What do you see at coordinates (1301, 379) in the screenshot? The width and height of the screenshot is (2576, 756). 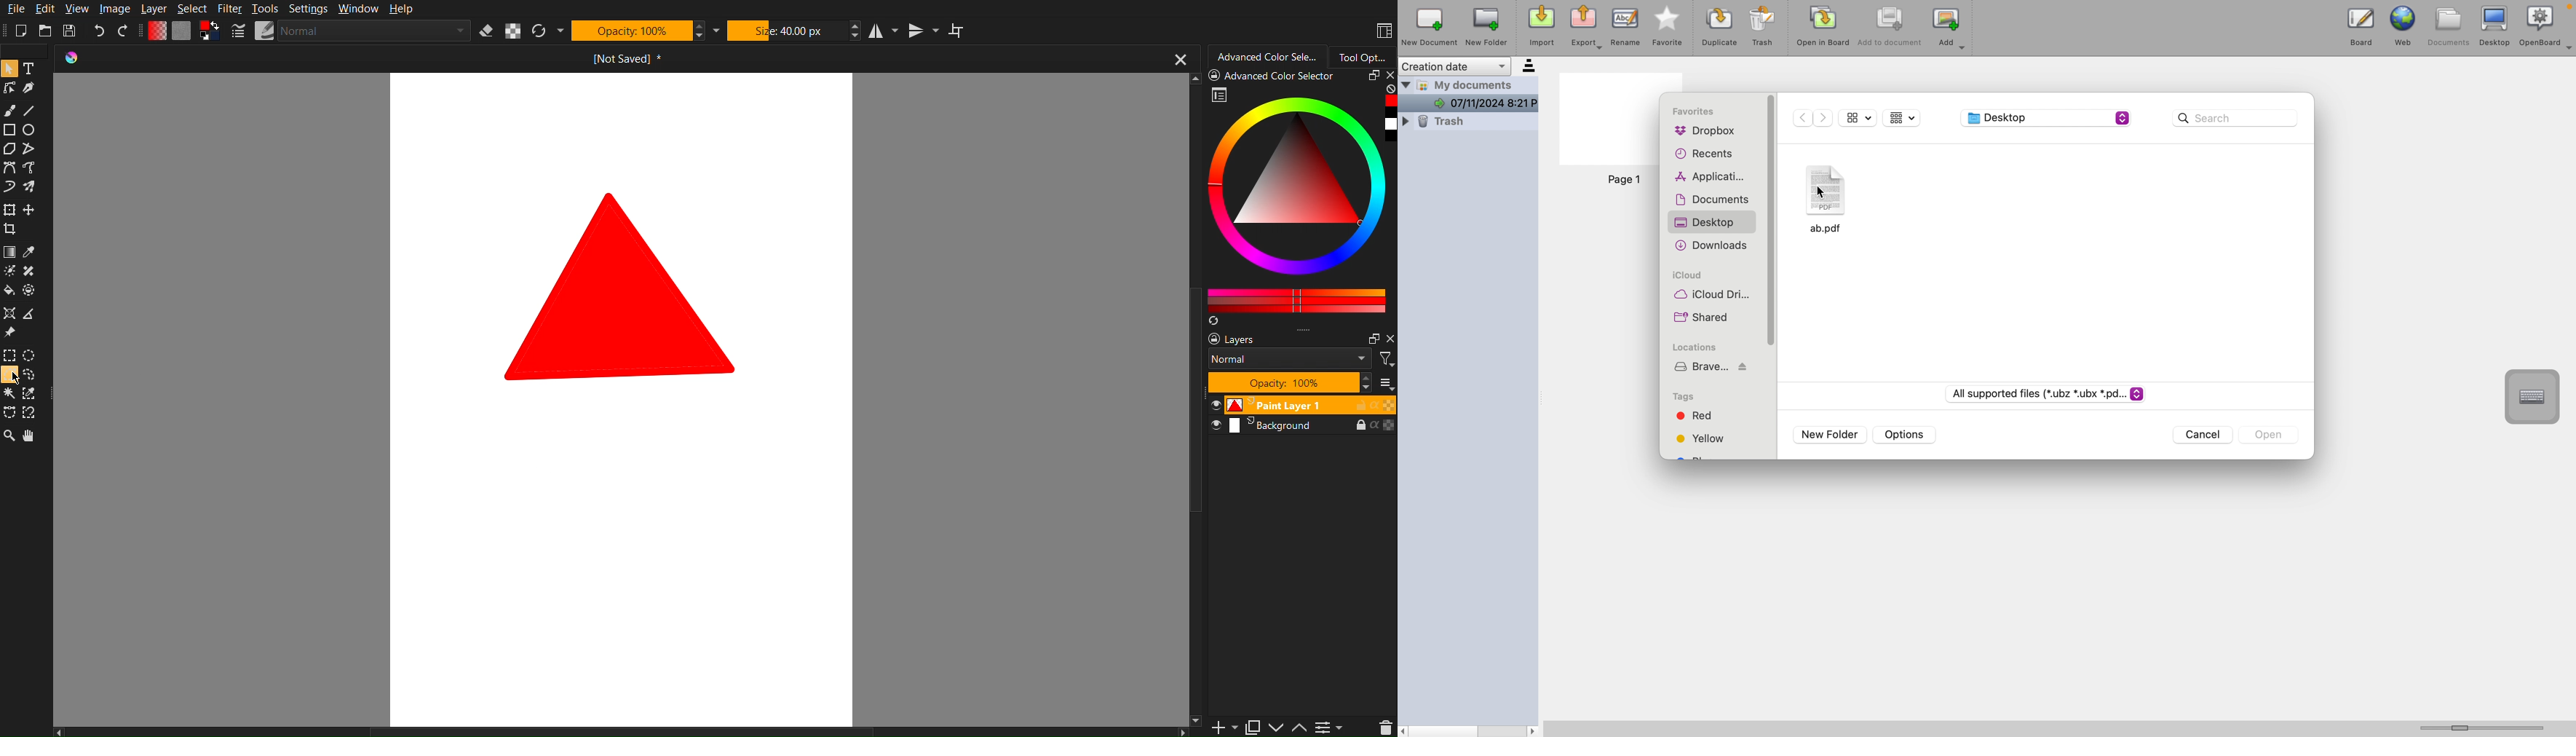 I see `Layers` at bounding box center [1301, 379].